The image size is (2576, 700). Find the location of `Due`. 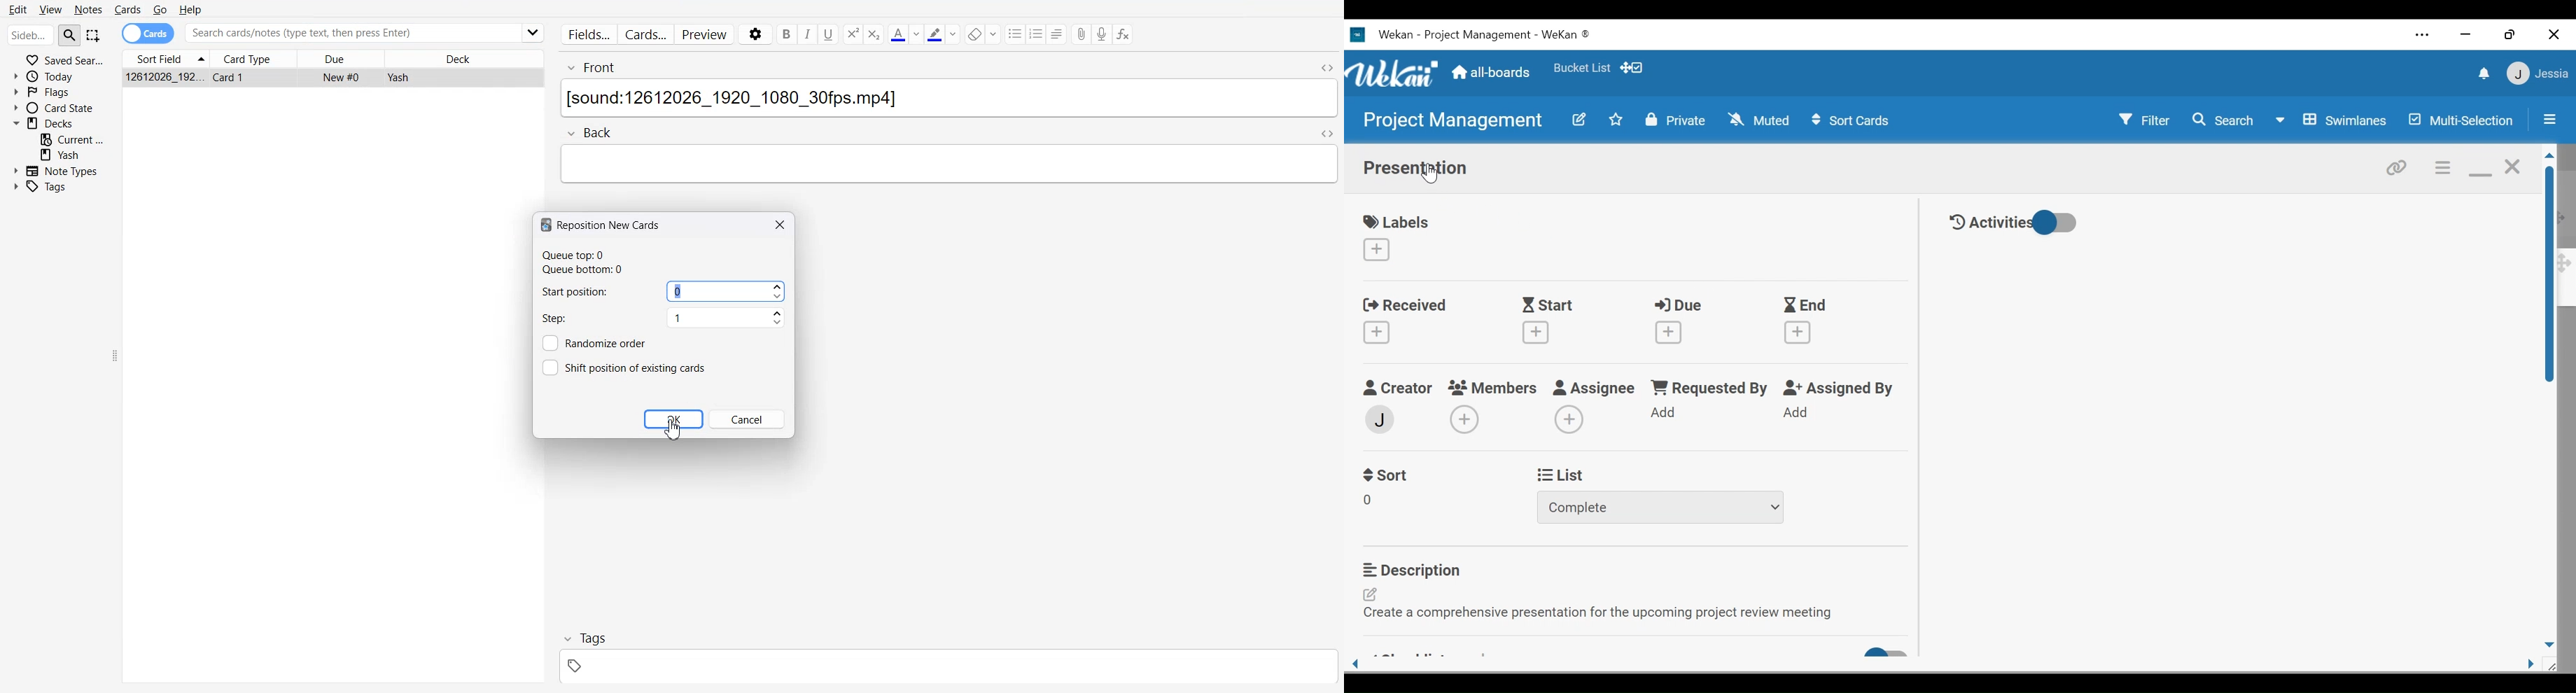

Due is located at coordinates (349, 58).